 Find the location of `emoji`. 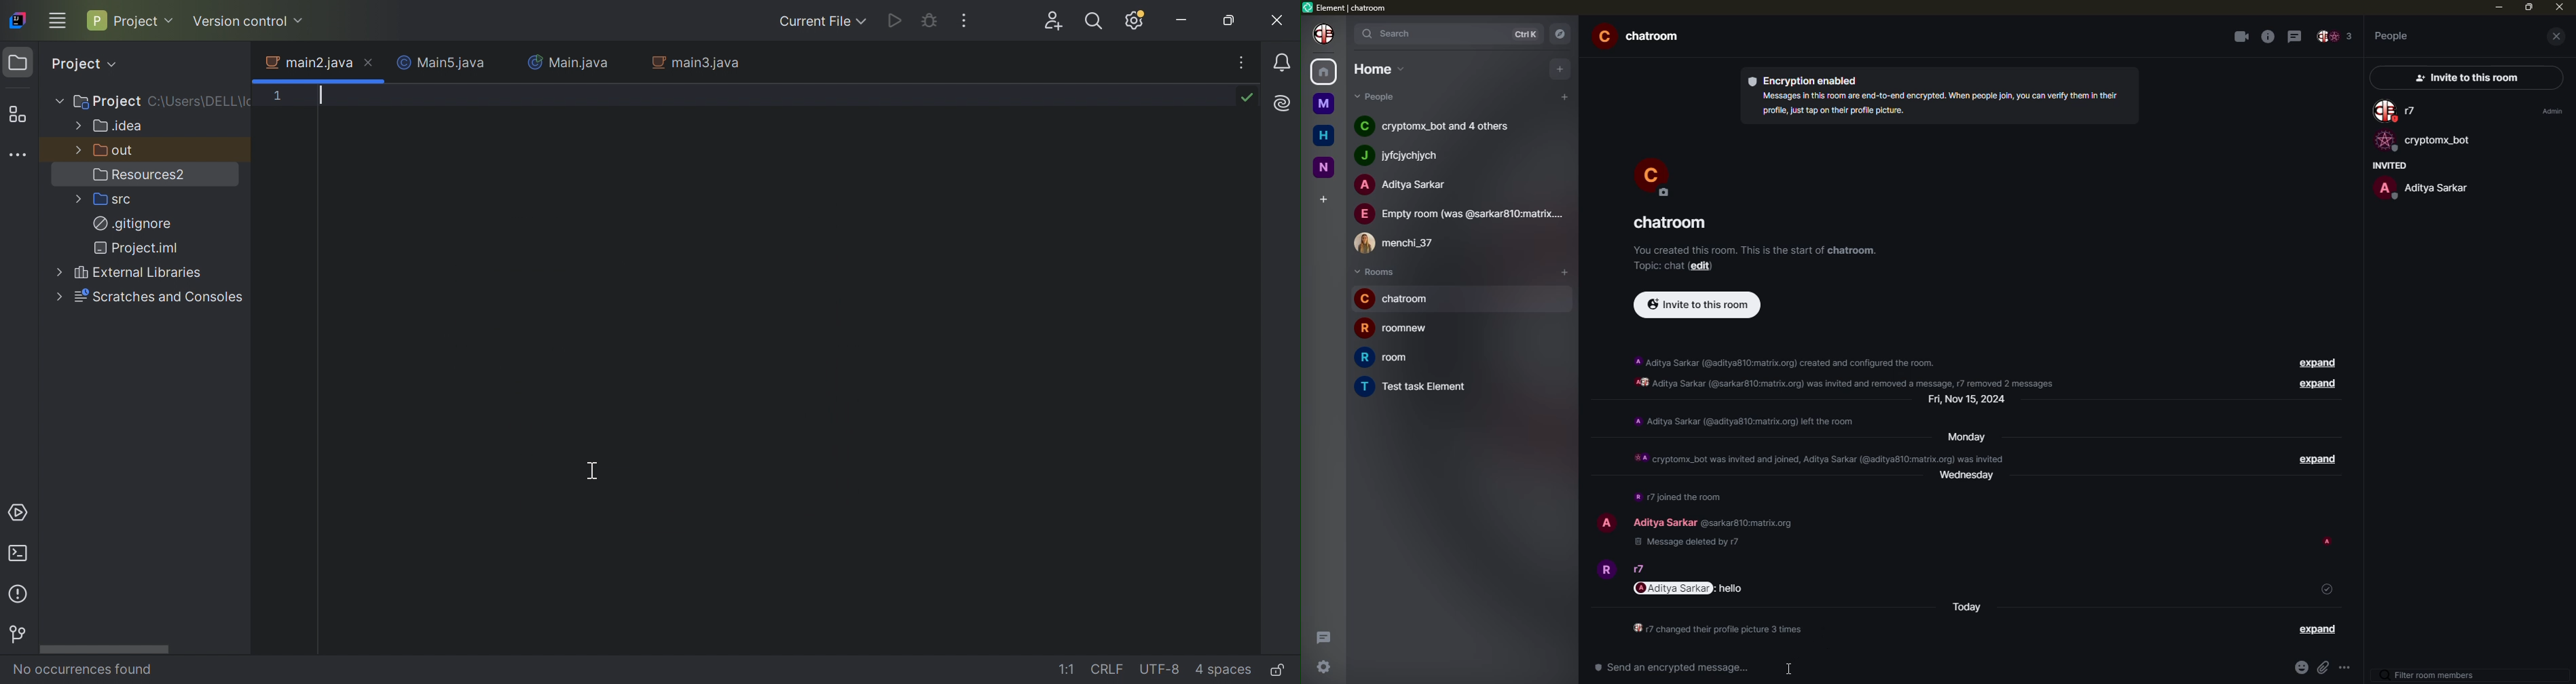

emoji is located at coordinates (2300, 668).